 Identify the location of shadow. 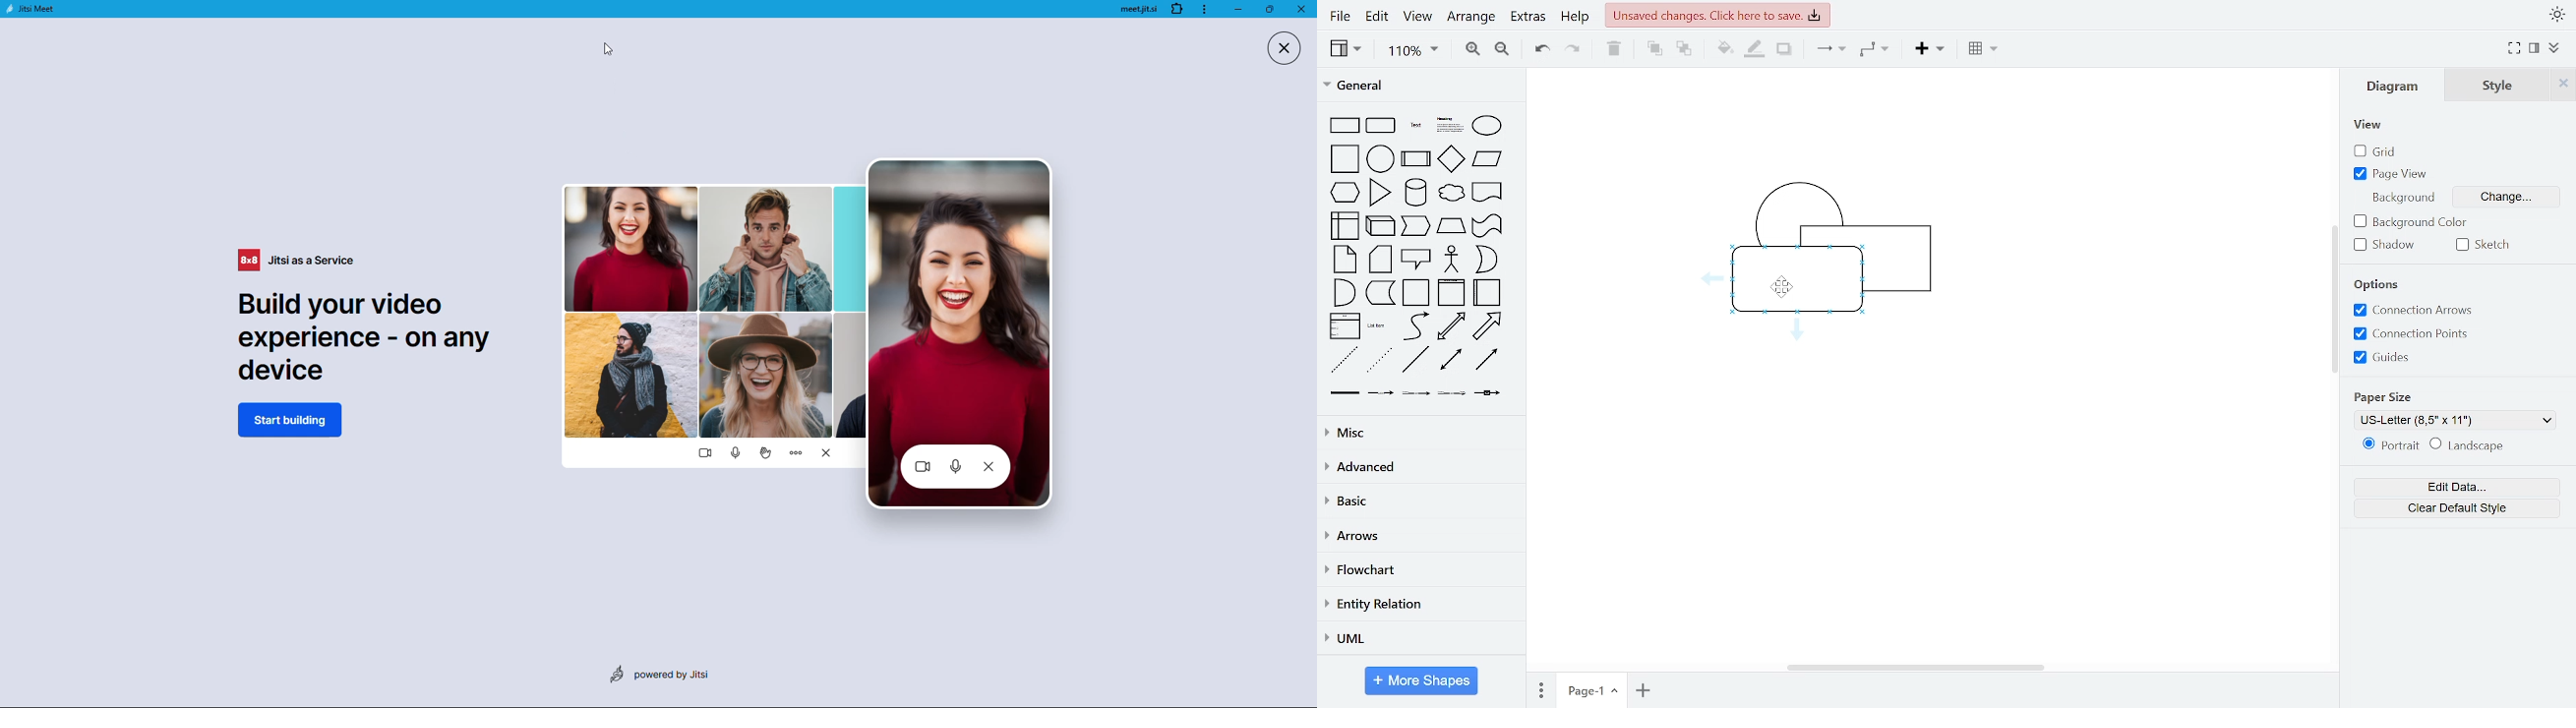
(2383, 245).